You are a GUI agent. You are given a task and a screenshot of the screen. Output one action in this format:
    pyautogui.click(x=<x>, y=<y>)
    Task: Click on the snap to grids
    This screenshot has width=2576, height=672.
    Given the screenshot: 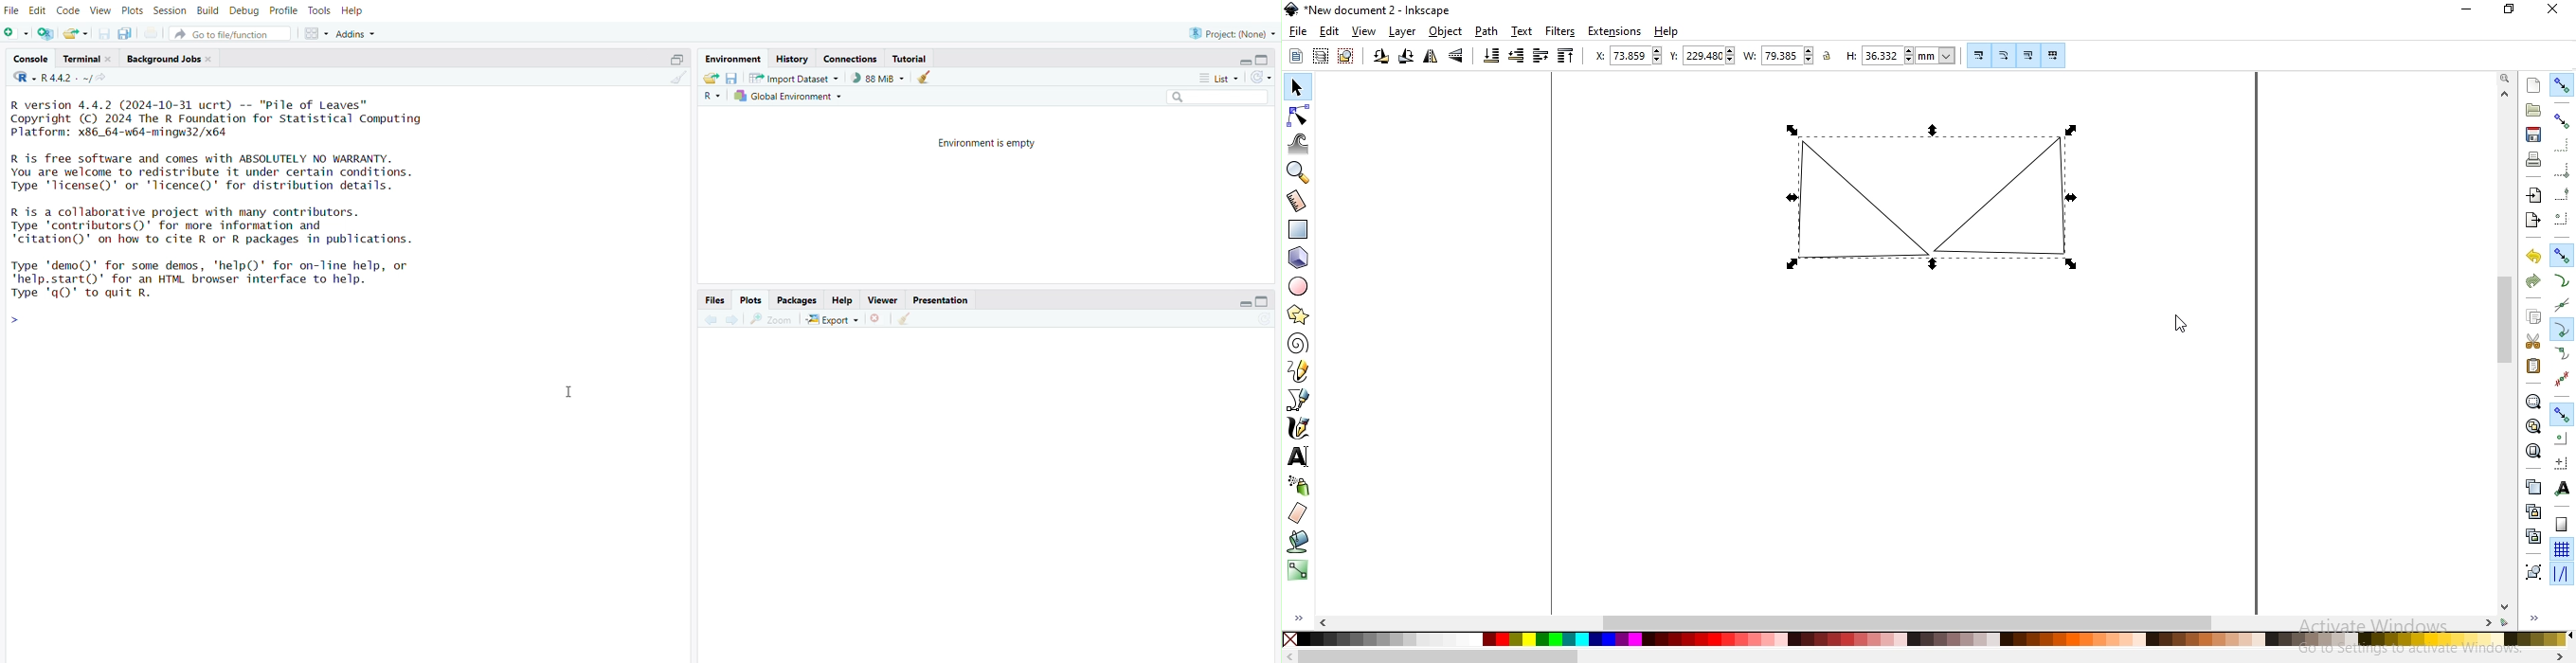 What is the action you would take?
    pyautogui.click(x=2562, y=549)
    